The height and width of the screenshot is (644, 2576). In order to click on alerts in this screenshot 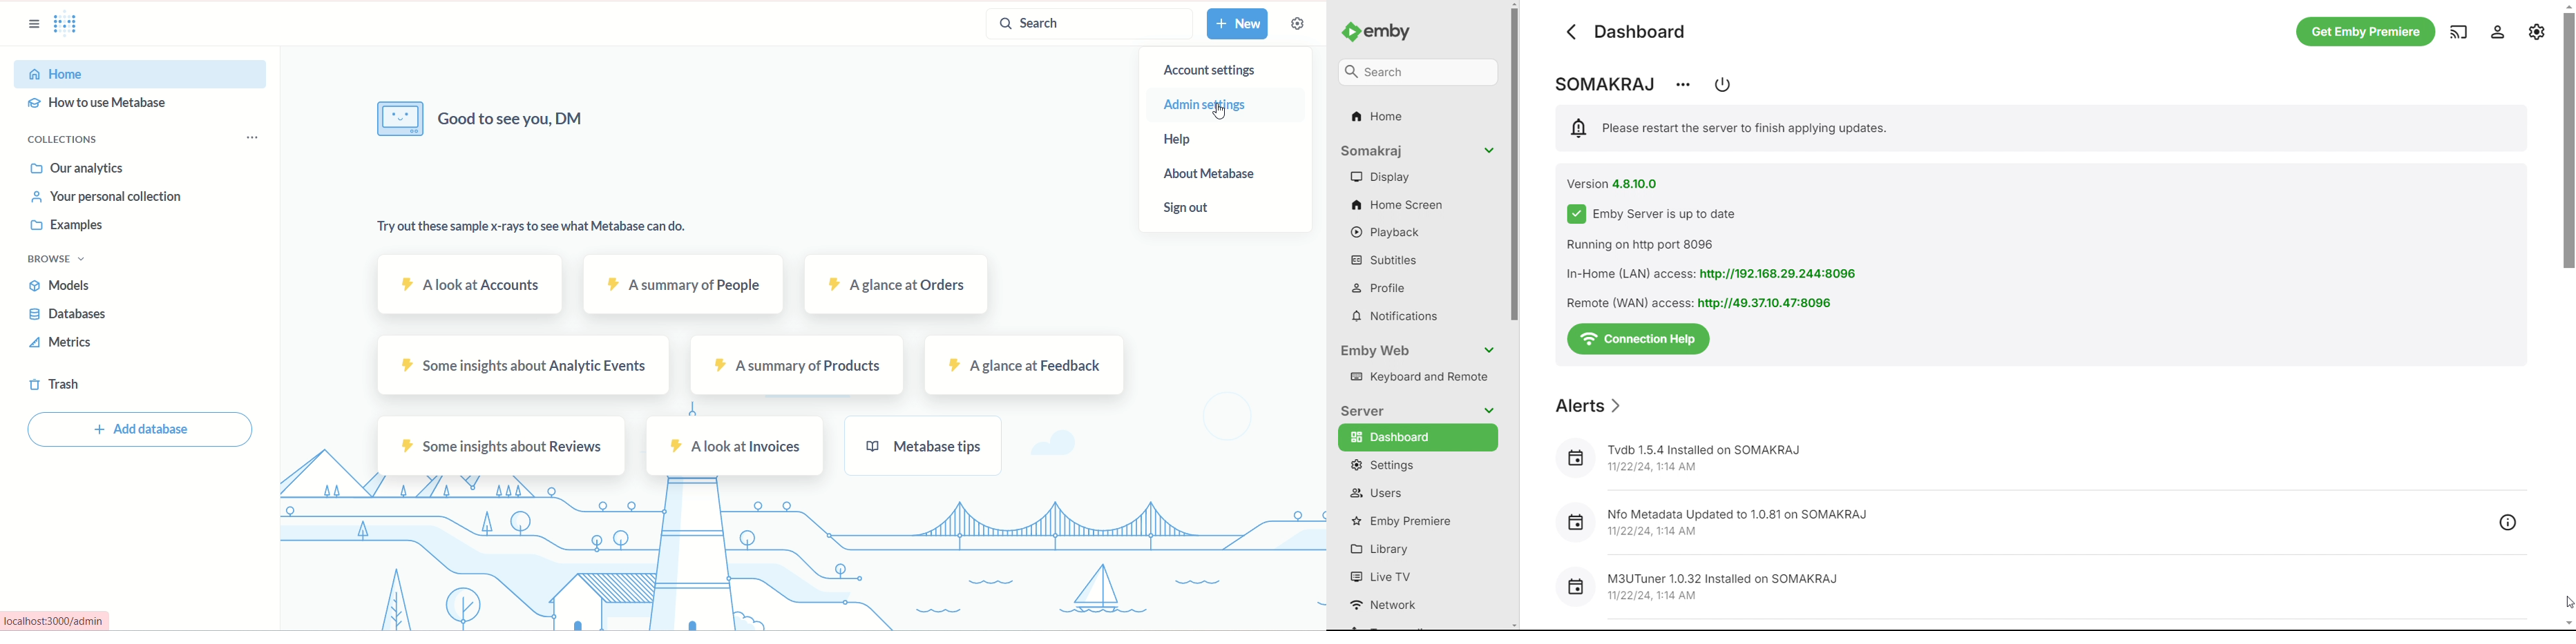, I will do `click(1587, 405)`.